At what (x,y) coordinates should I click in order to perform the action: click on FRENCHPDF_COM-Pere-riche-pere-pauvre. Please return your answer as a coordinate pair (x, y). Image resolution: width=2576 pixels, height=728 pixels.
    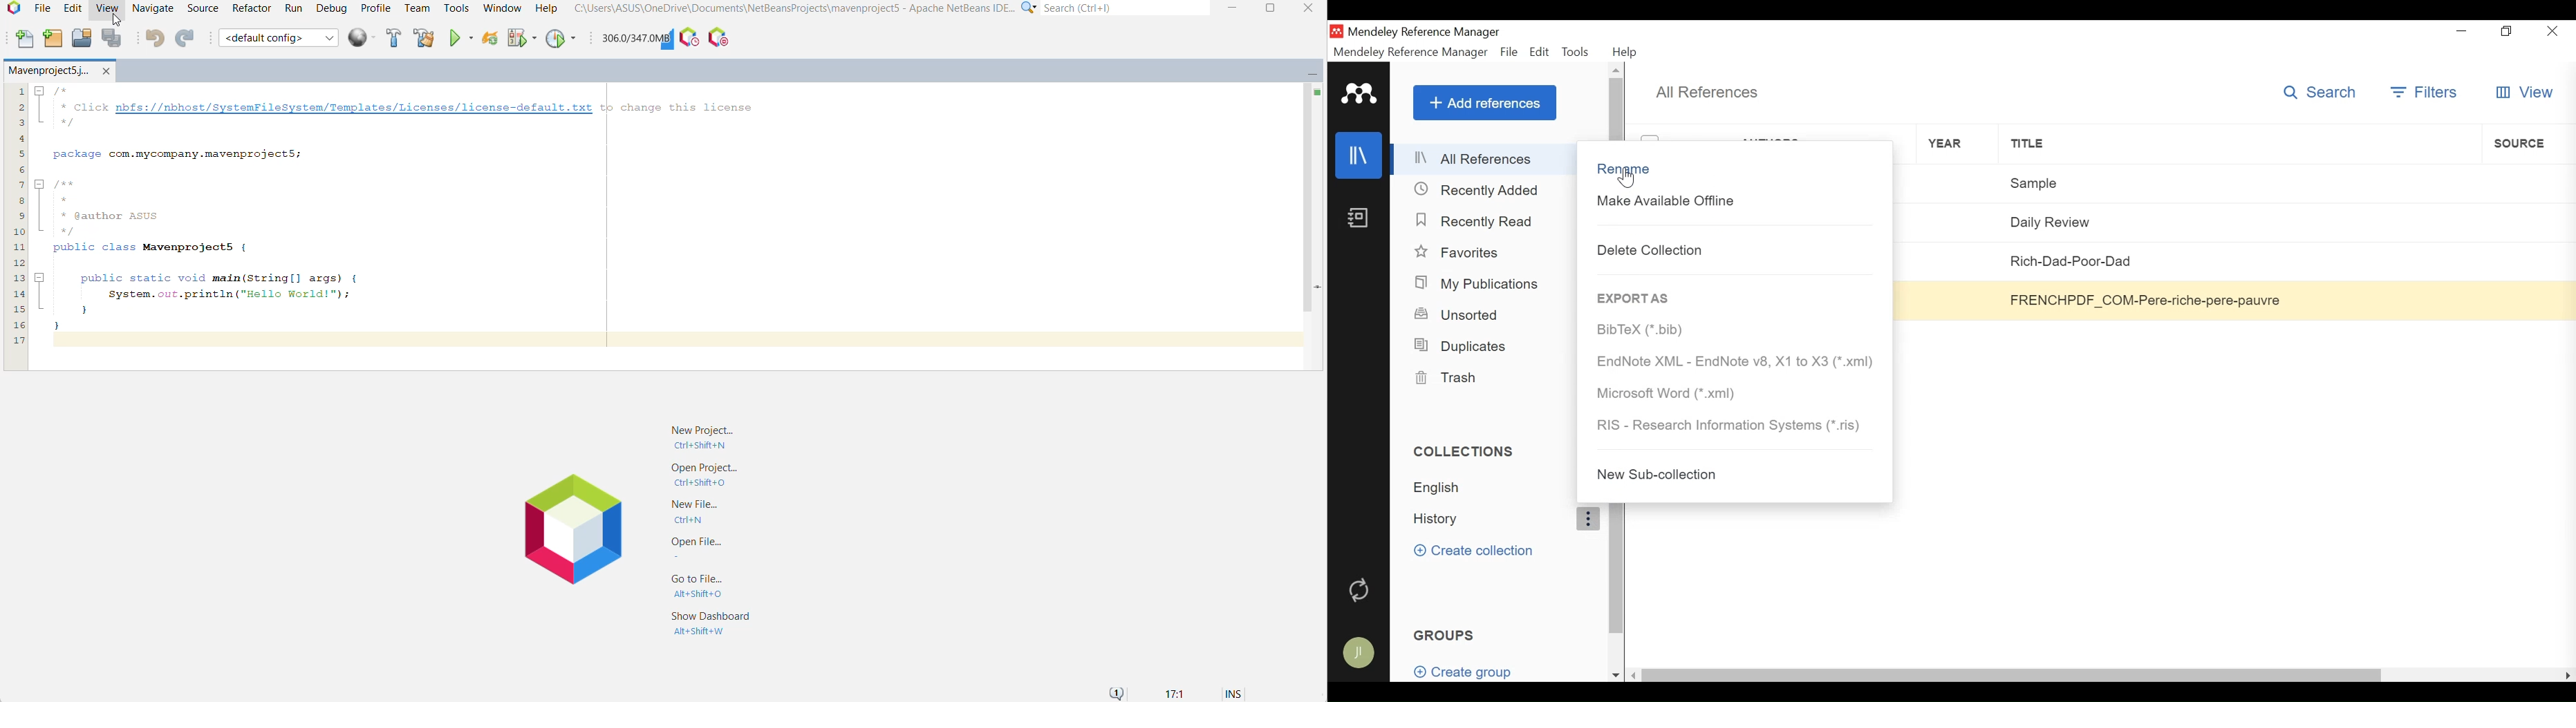
    Looking at the image, I should click on (2239, 300).